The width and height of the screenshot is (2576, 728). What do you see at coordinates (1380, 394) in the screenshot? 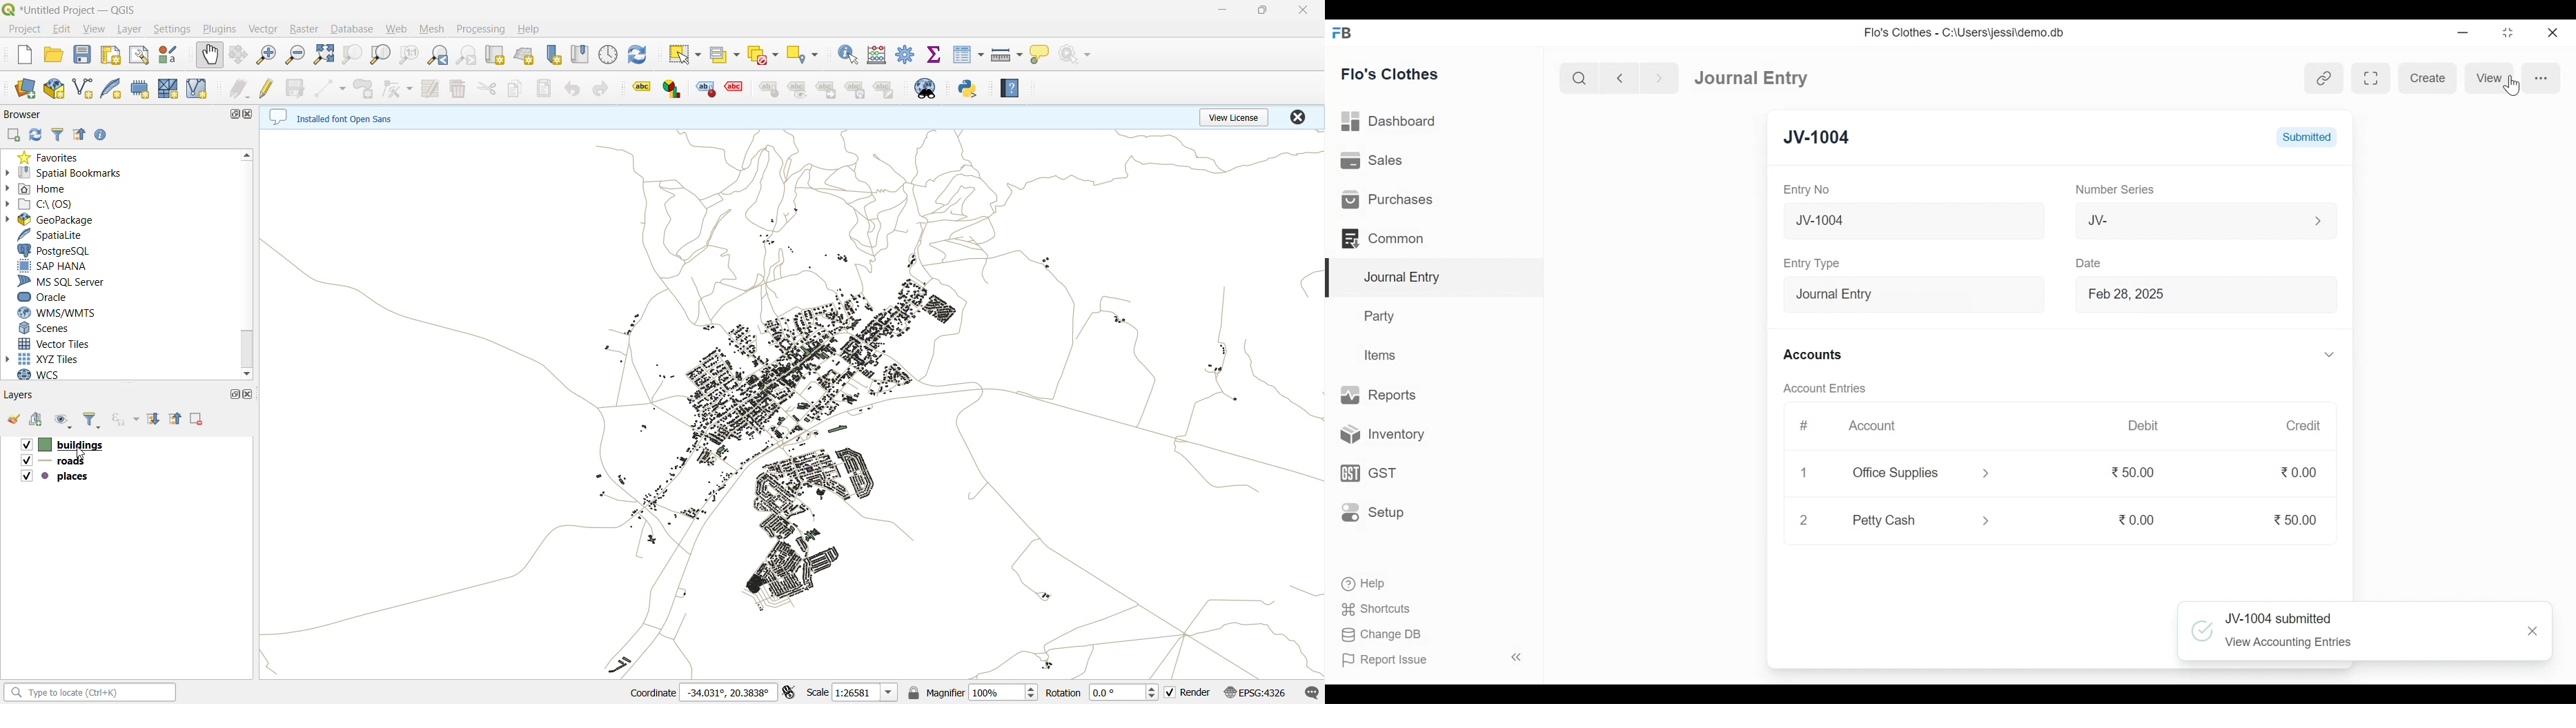
I see `Reports` at bounding box center [1380, 394].